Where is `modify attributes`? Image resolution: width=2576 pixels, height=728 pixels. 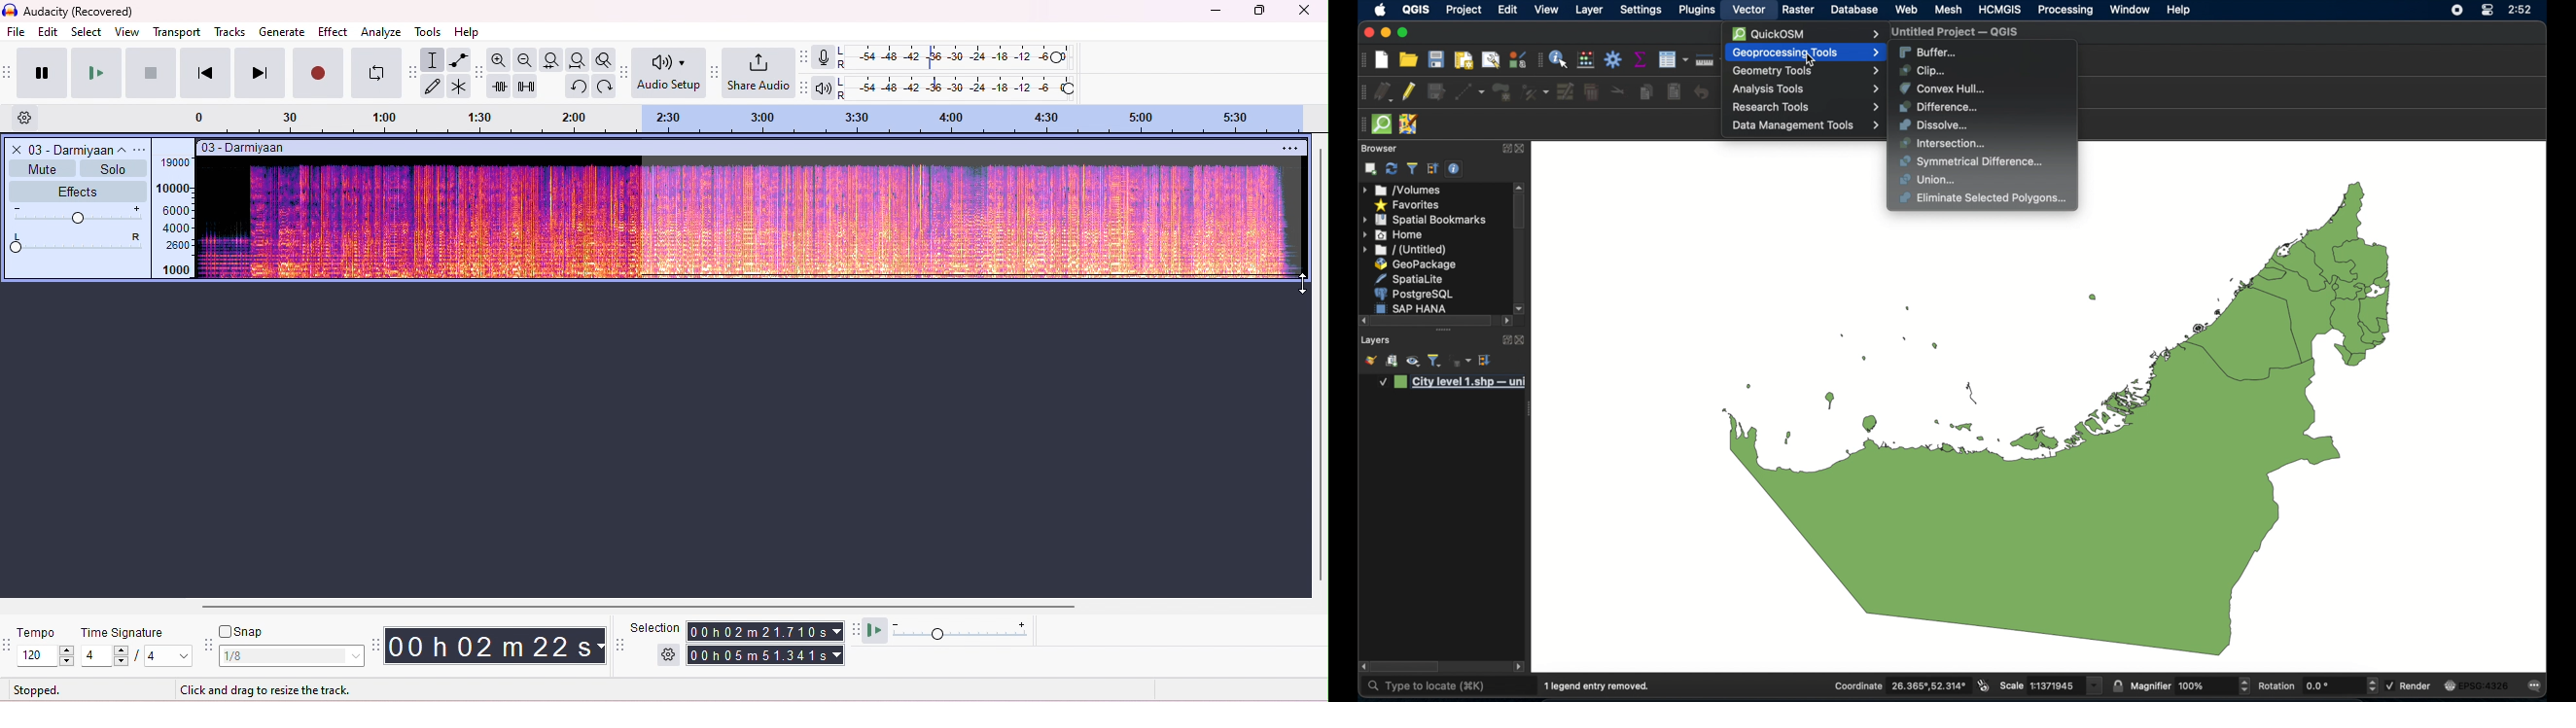
modify attributes is located at coordinates (1564, 92).